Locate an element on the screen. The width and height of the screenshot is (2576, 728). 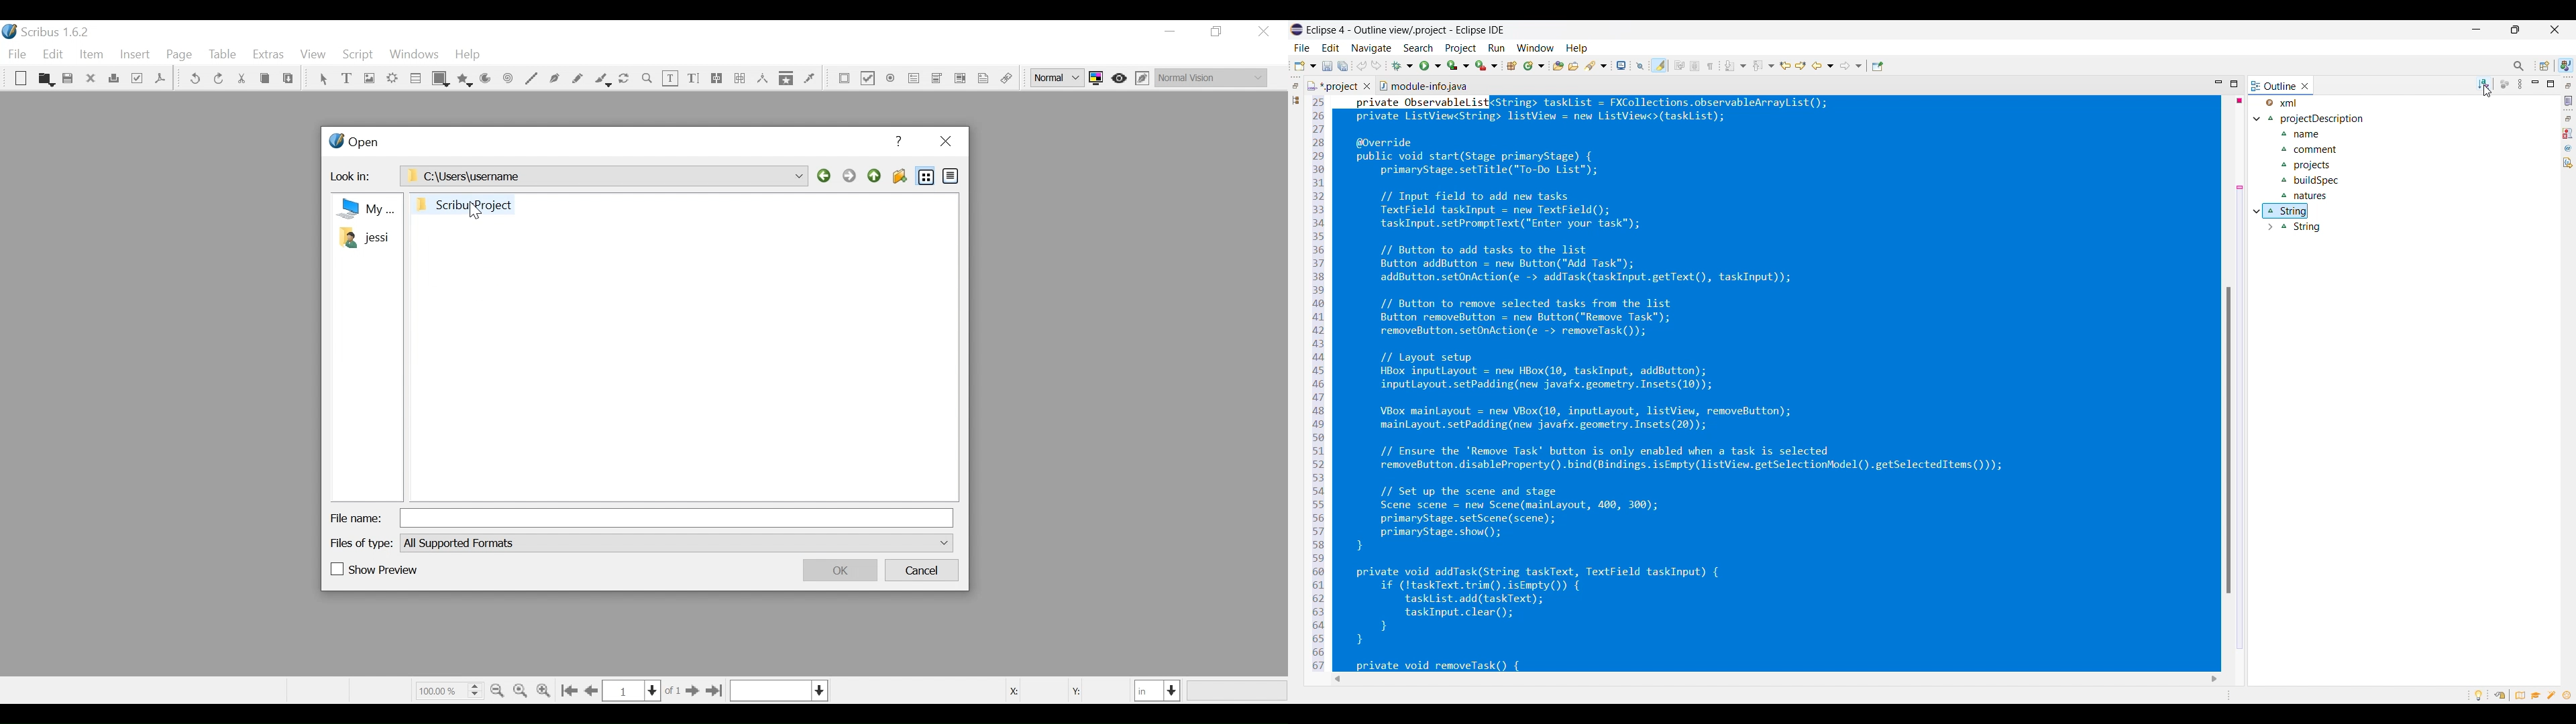
Run options is located at coordinates (1431, 66).